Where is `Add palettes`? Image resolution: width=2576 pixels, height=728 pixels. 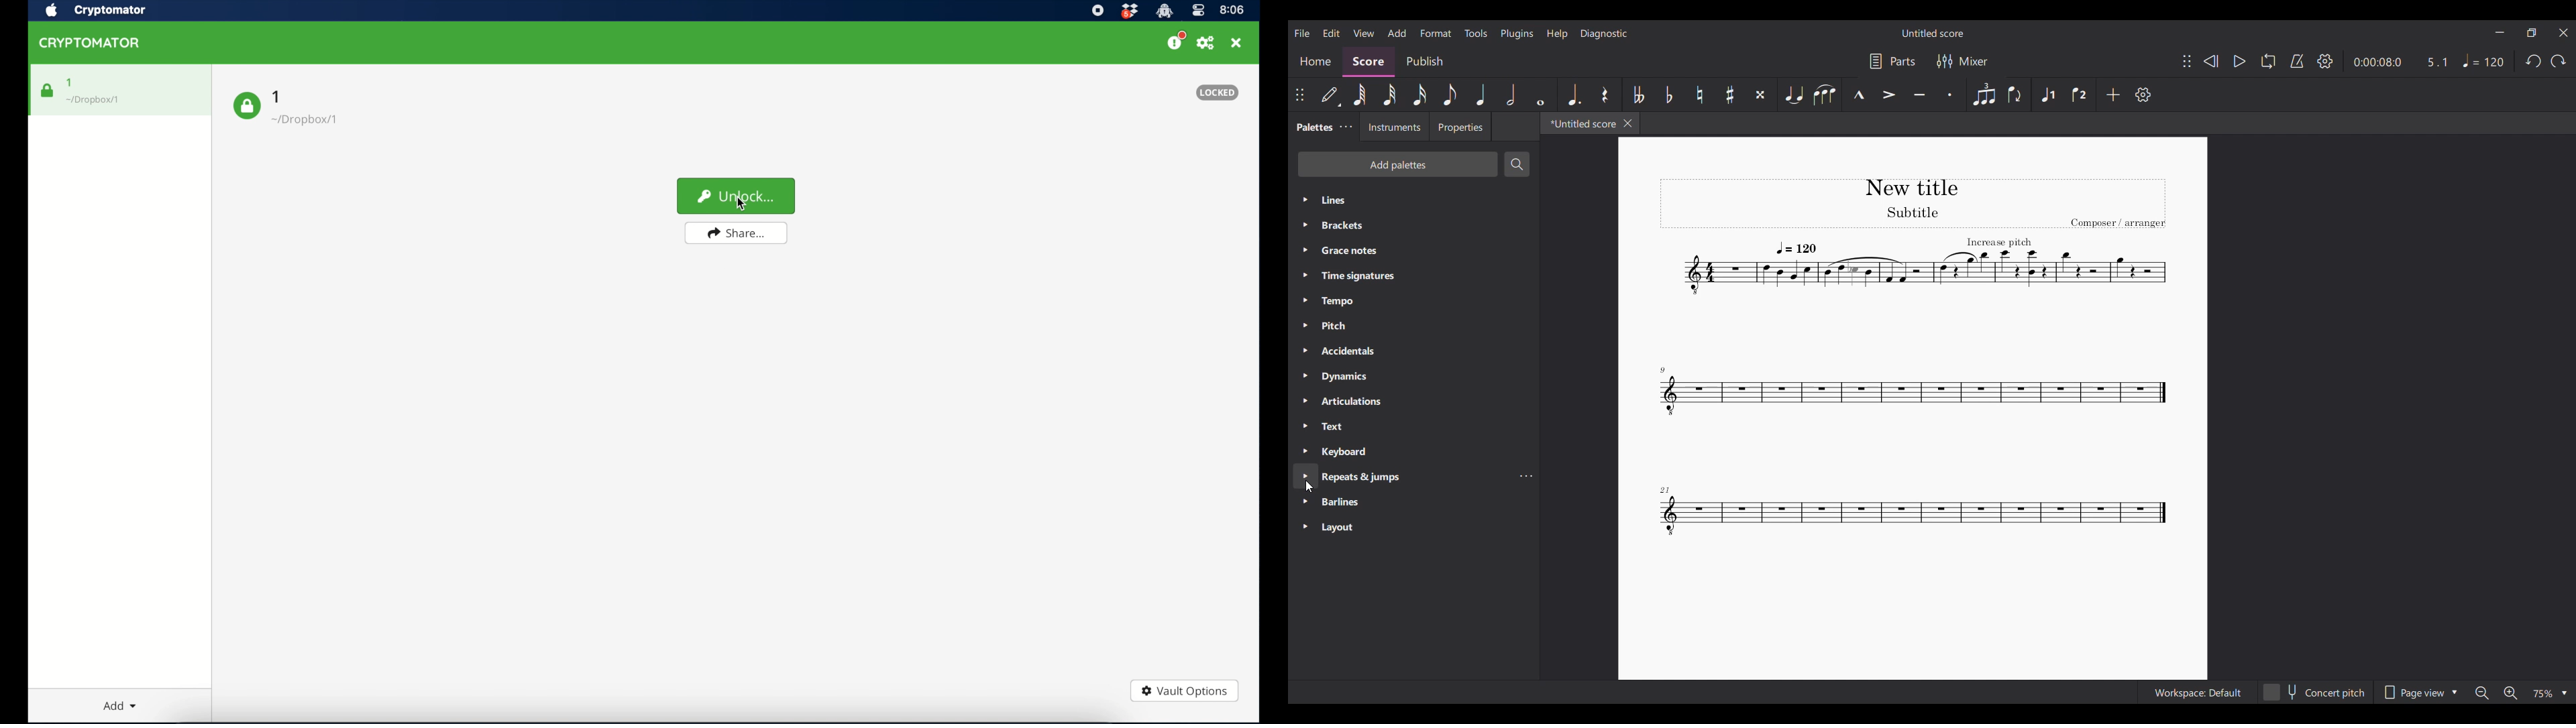
Add palettes is located at coordinates (1397, 164).